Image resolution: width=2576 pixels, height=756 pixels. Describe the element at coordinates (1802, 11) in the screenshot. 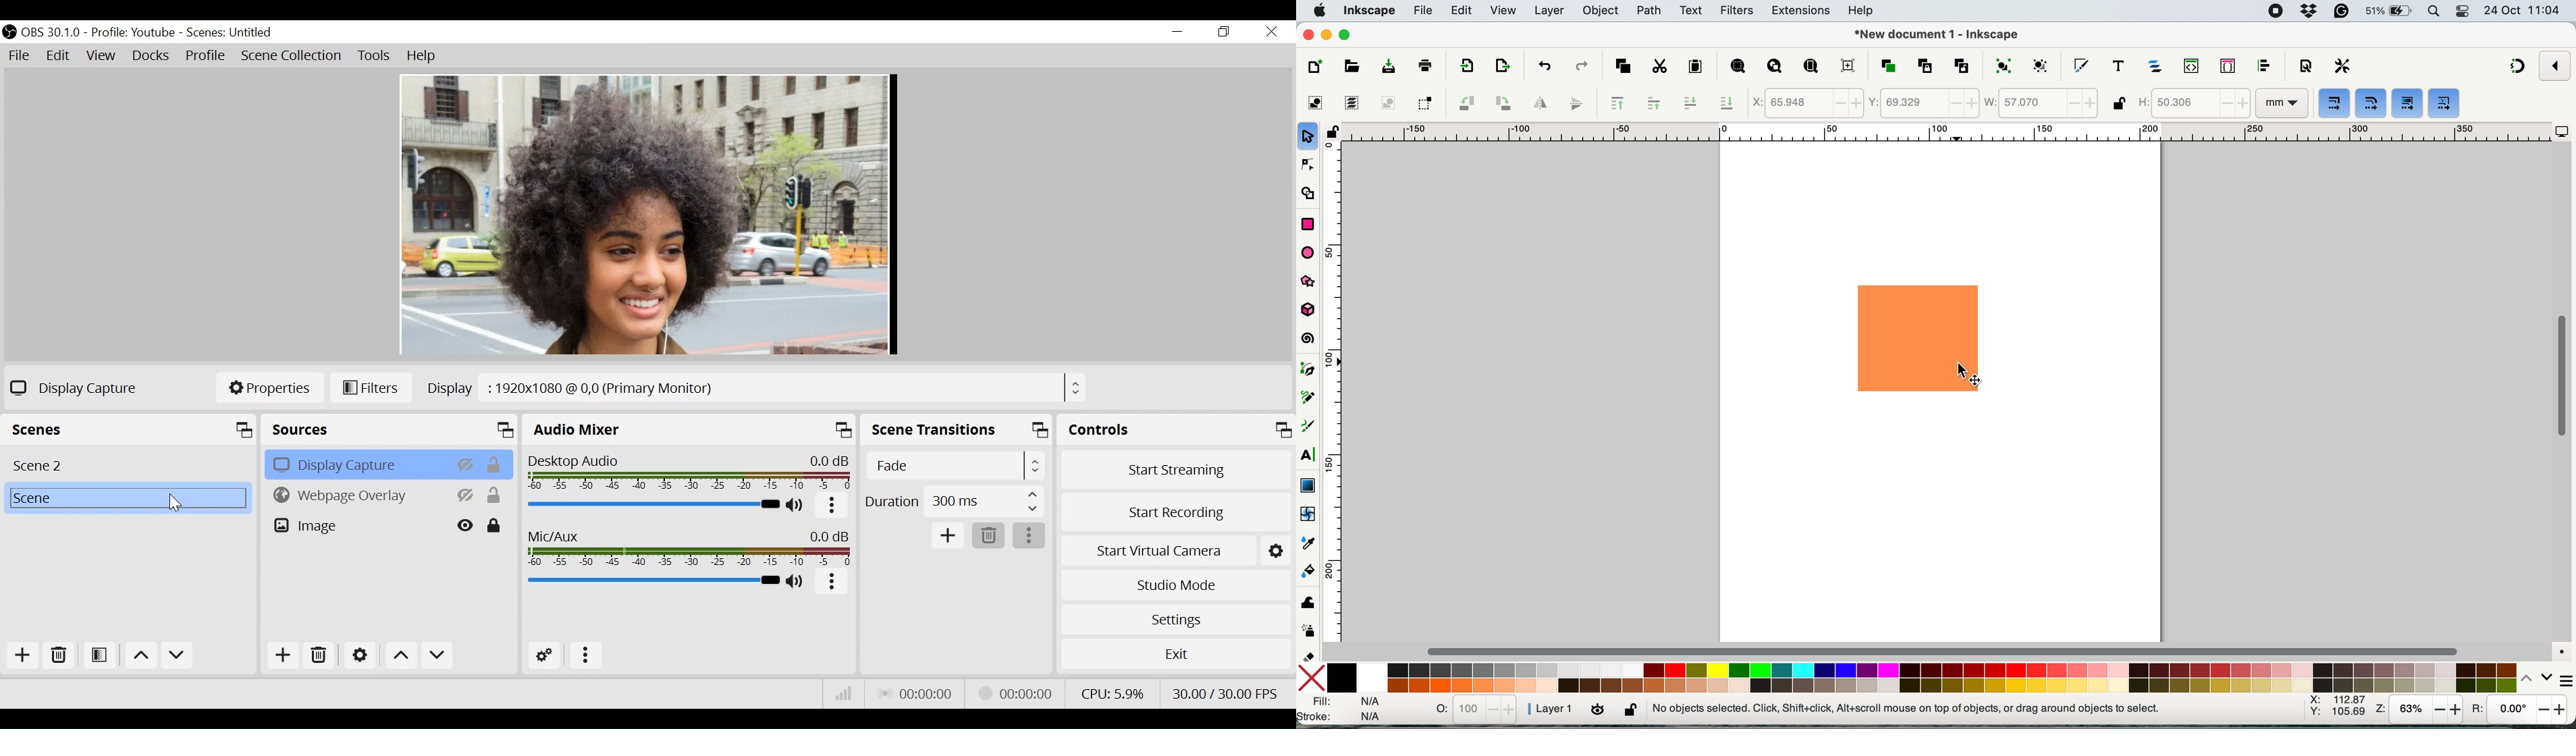

I see `extensions` at that location.